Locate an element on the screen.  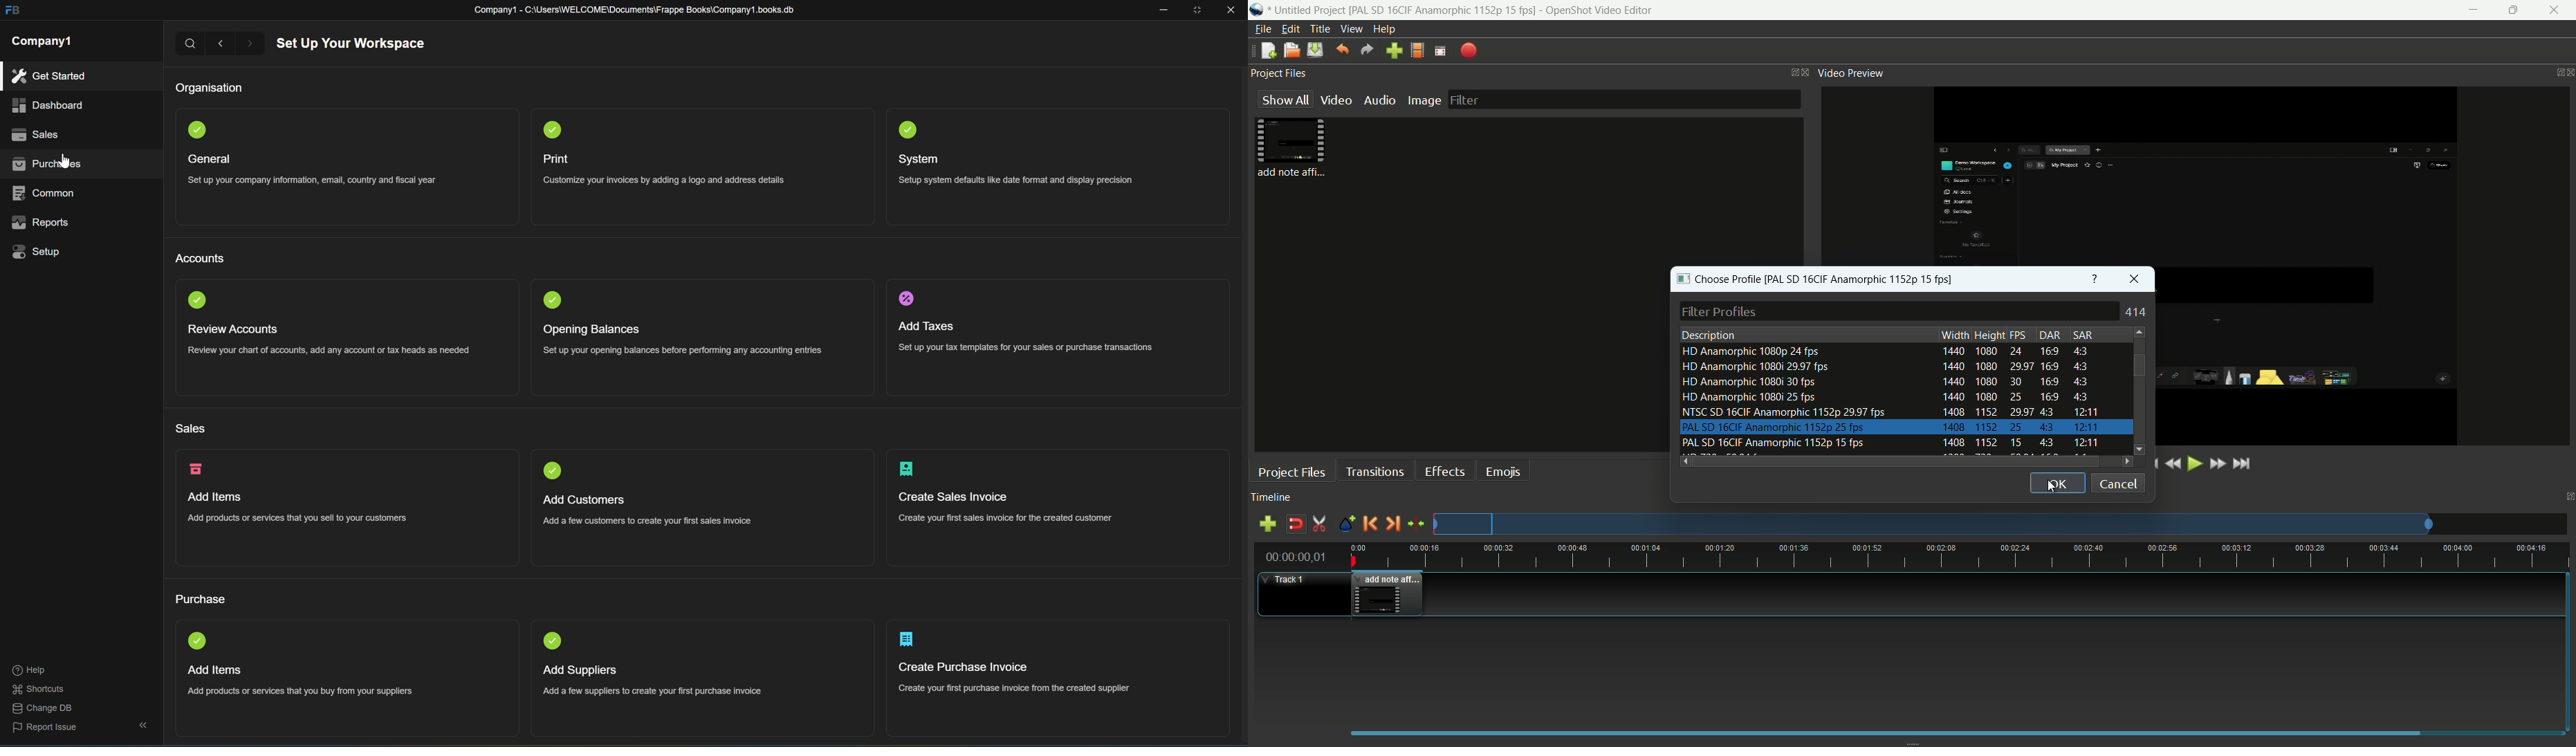
logo is located at coordinates (906, 131).